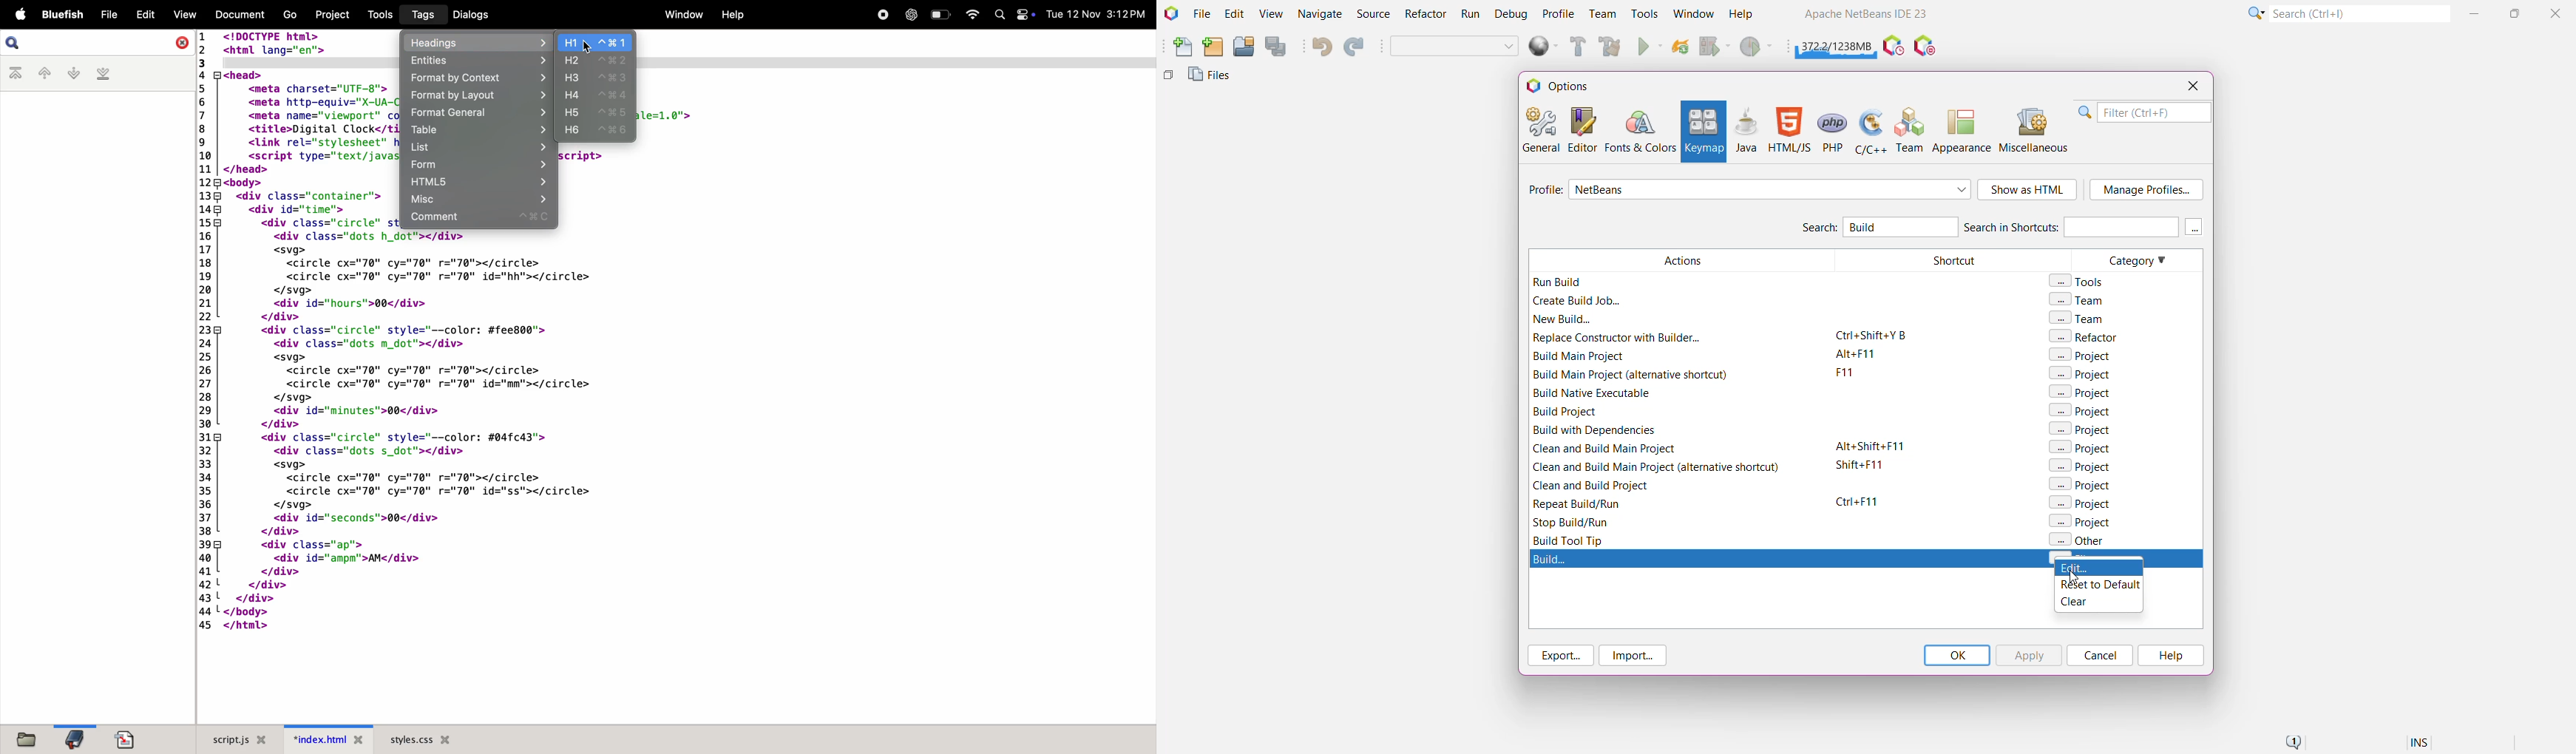 This screenshot has height=756, width=2576. Describe the element at coordinates (732, 15) in the screenshot. I see `help` at that location.